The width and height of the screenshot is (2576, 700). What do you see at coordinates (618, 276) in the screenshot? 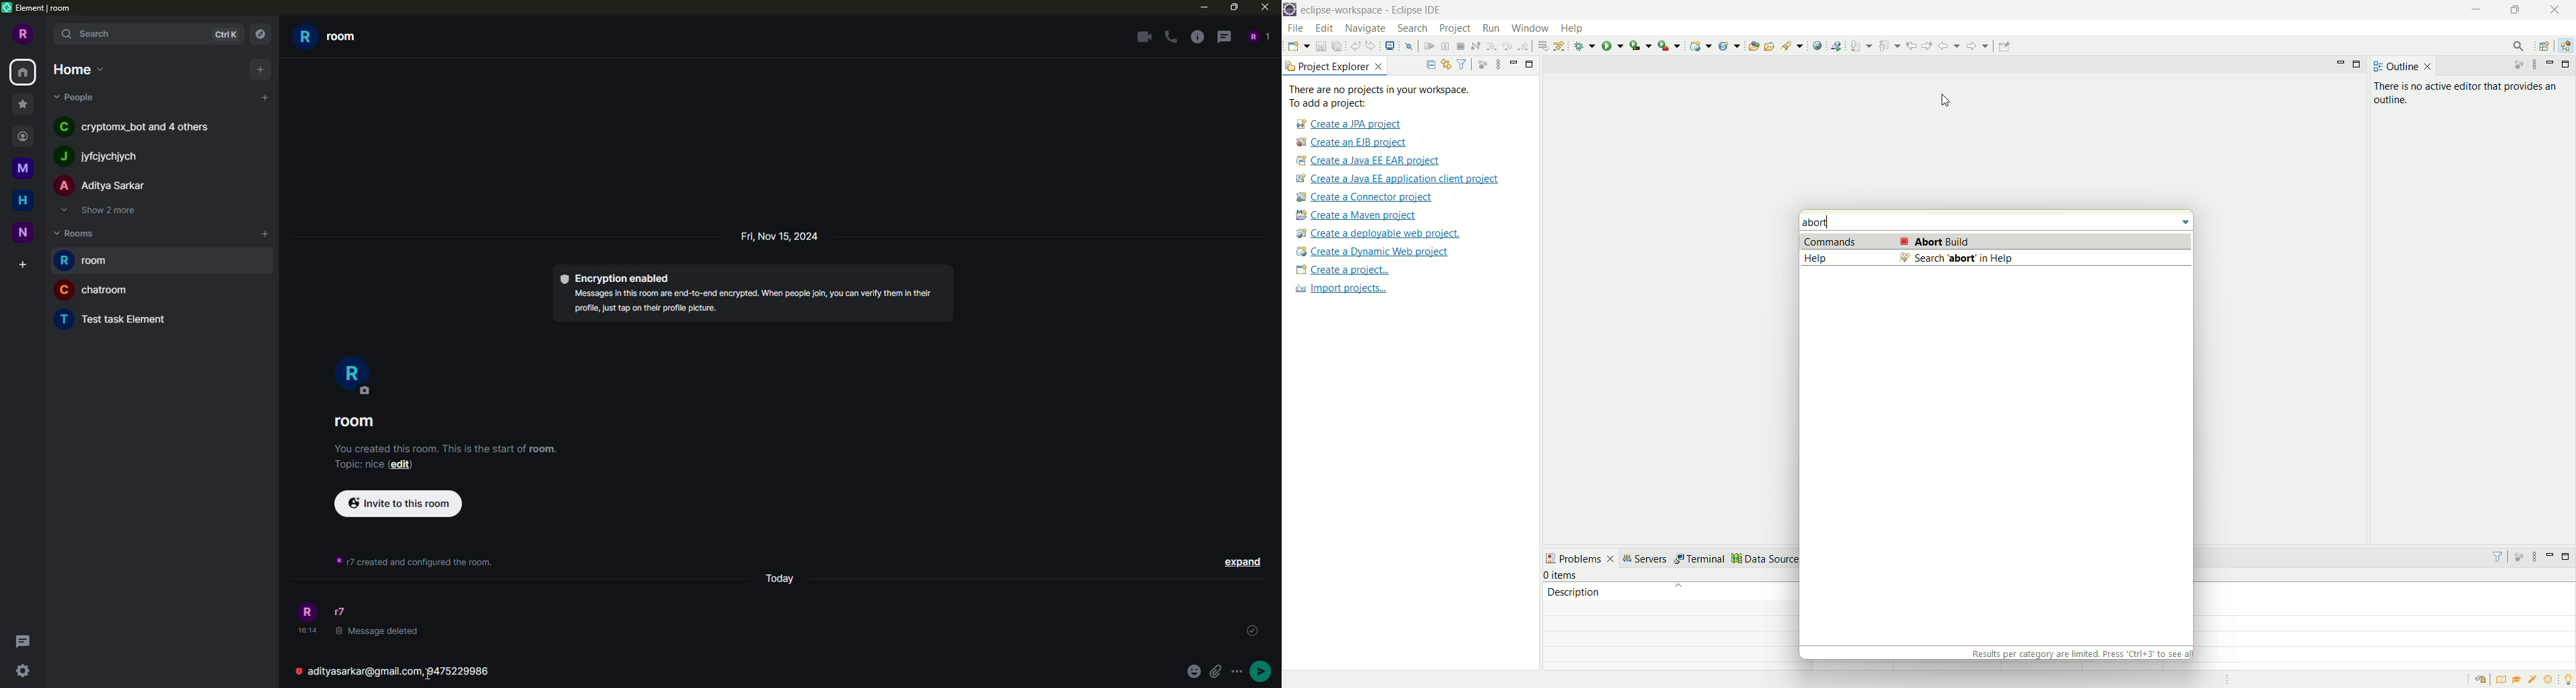
I see `encryption enabled` at bounding box center [618, 276].